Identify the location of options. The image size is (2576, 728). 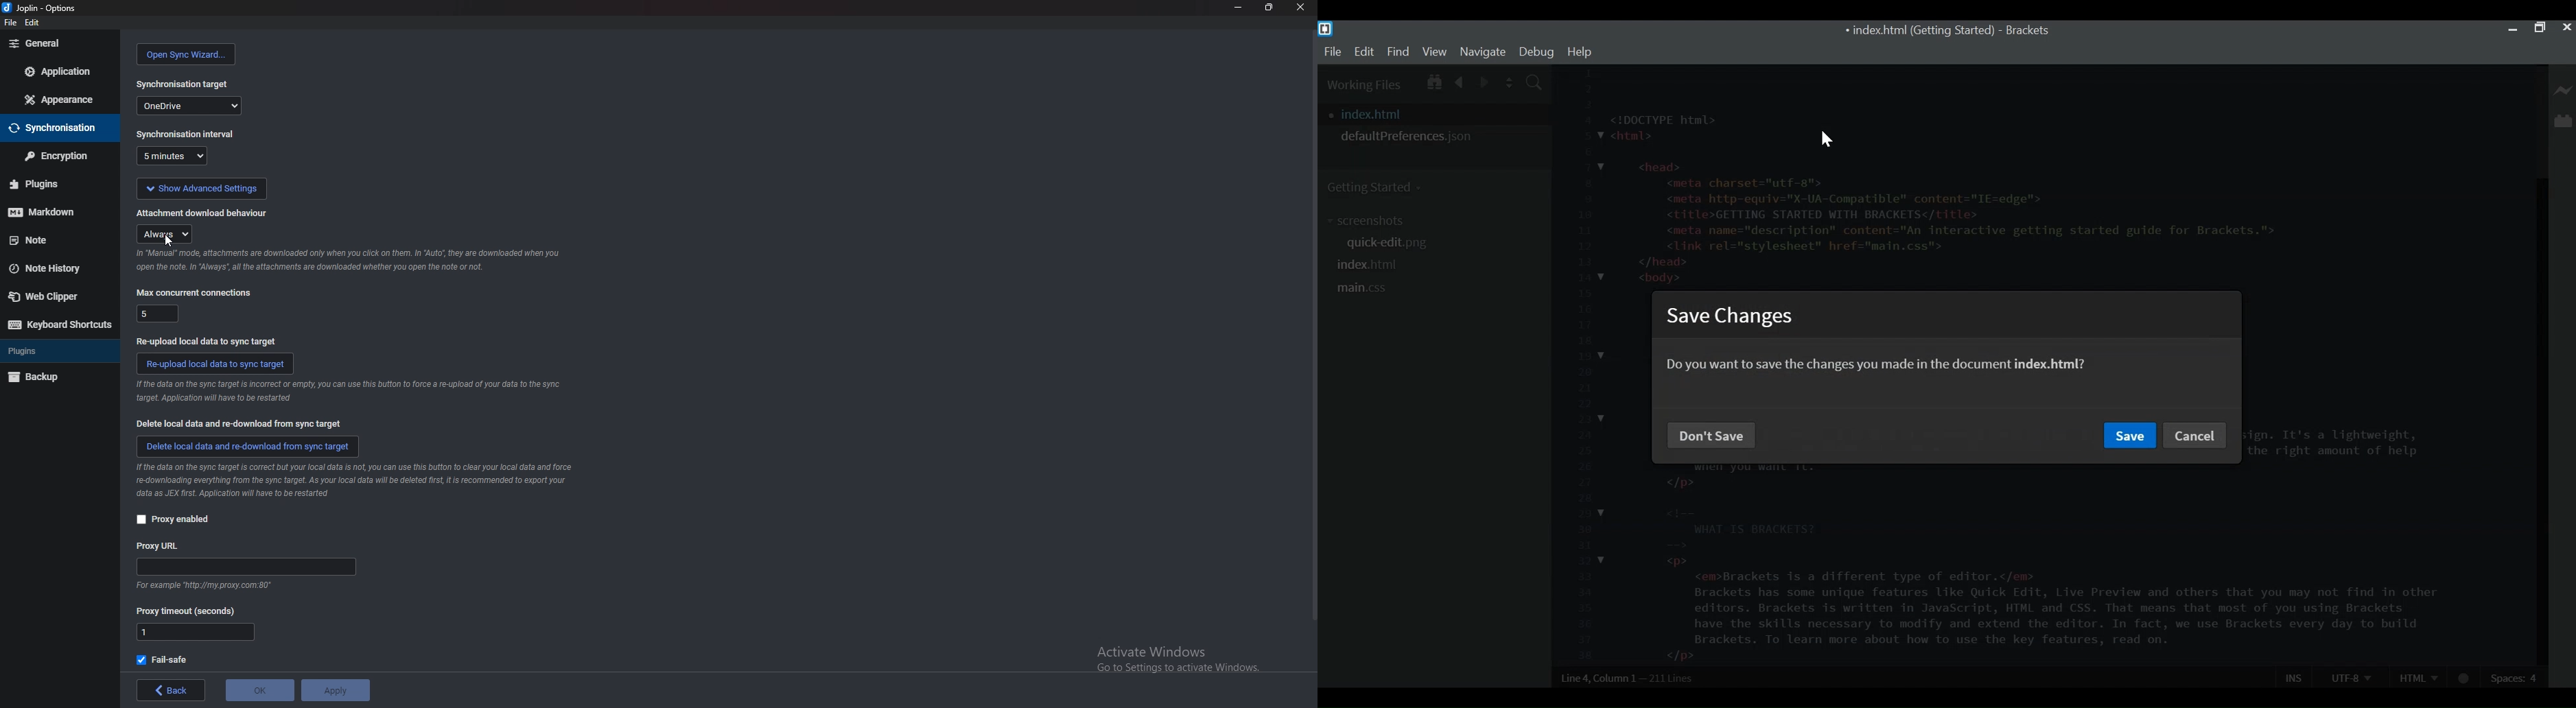
(41, 8).